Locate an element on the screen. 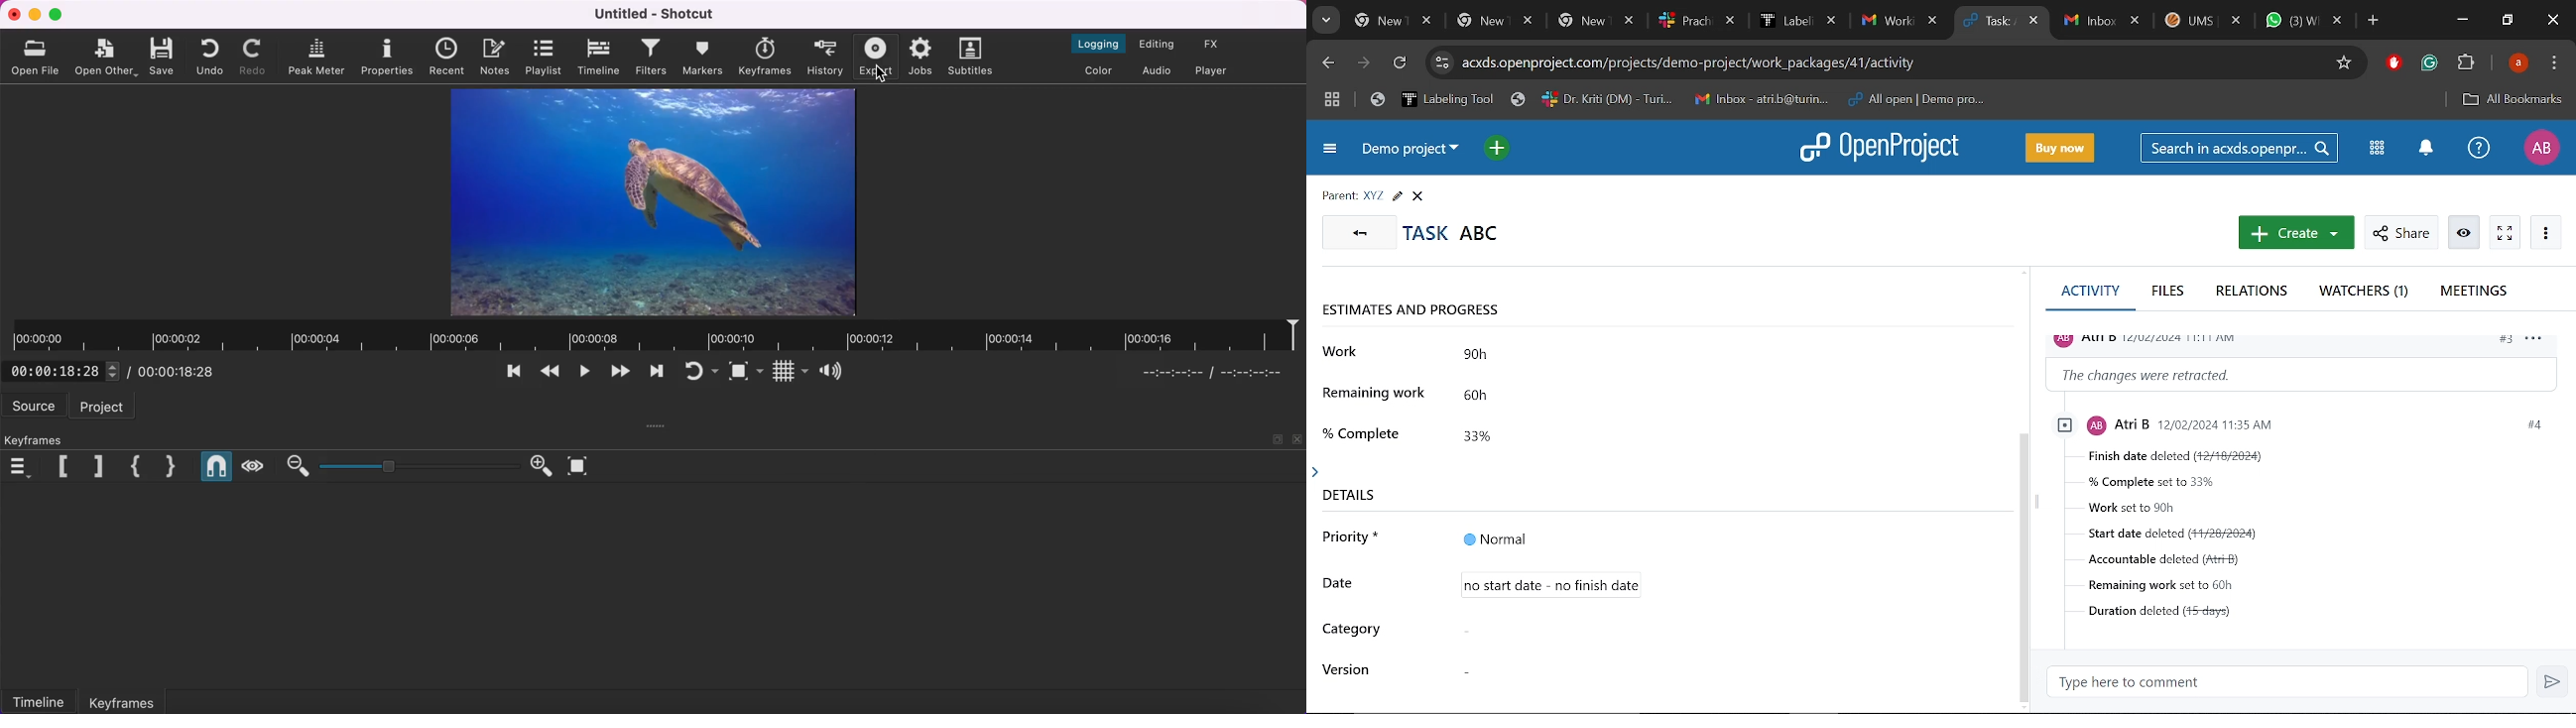  switch to the player only layout is located at coordinates (1224, 72).